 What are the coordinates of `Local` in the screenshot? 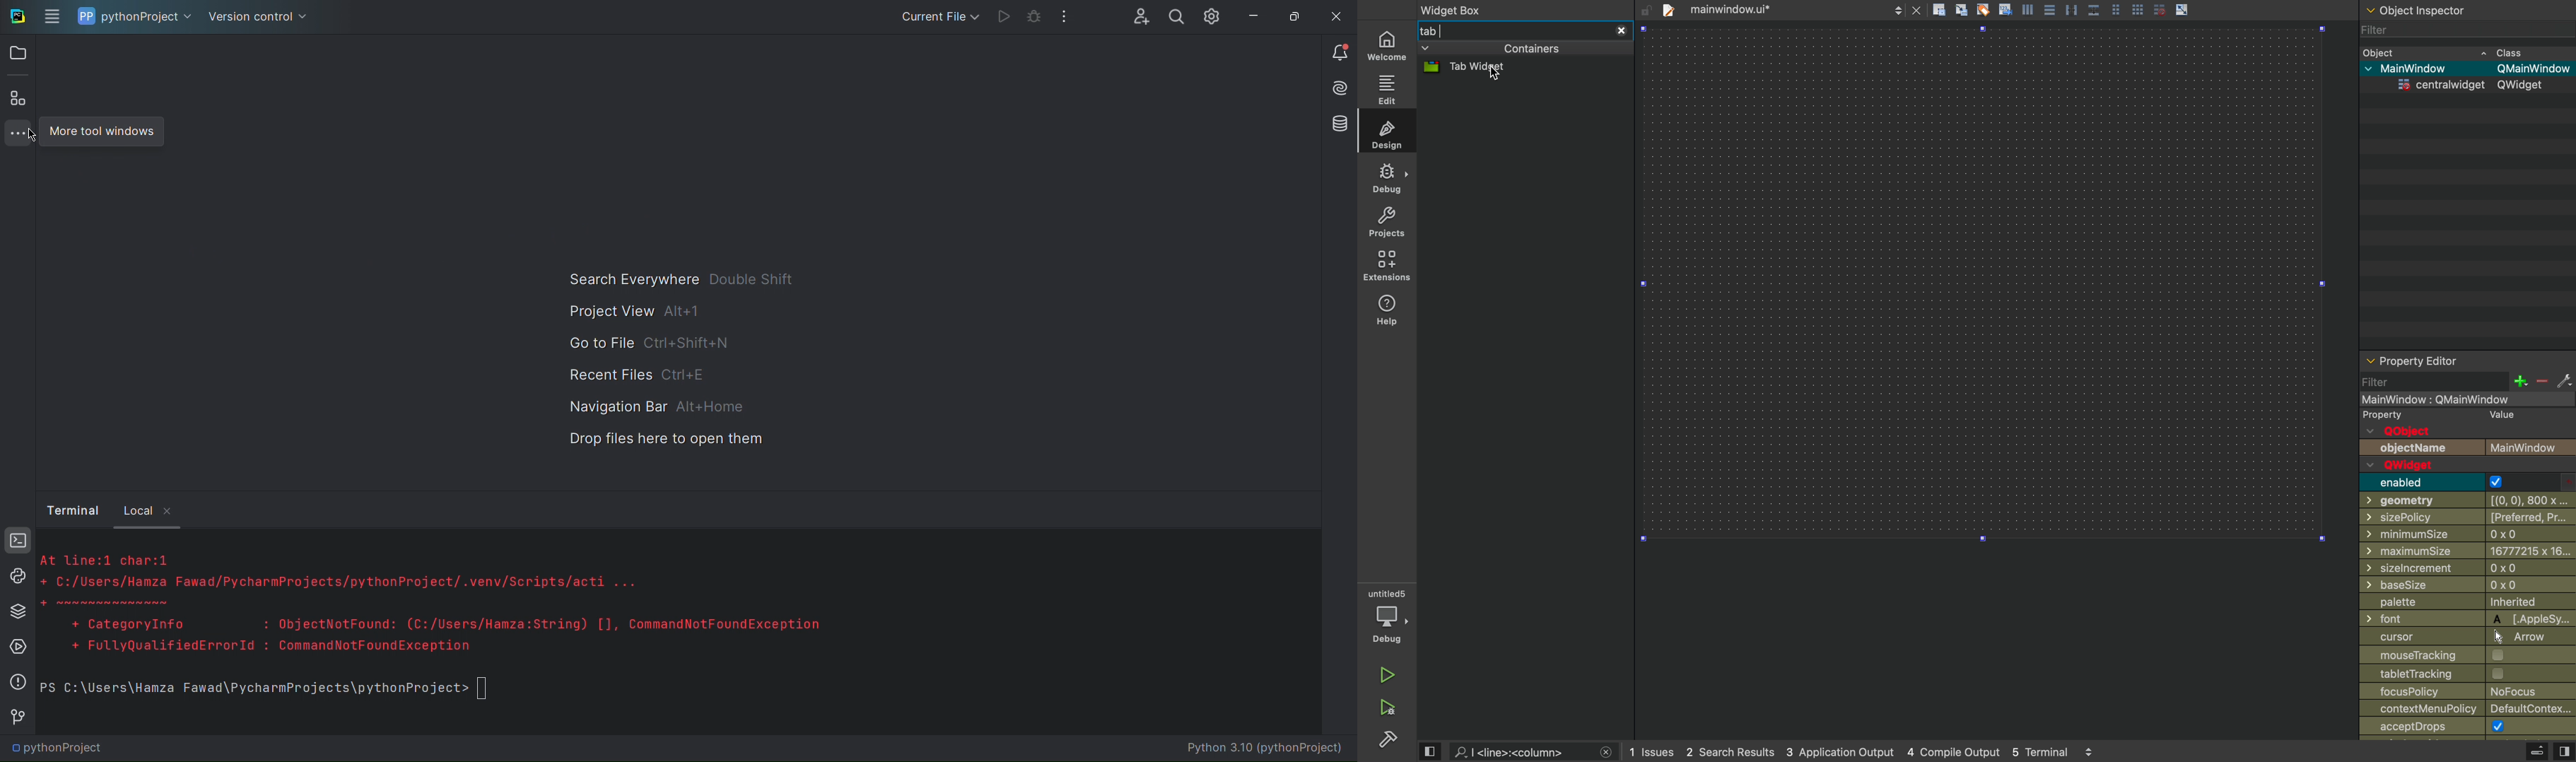 It's located at (153, 510).